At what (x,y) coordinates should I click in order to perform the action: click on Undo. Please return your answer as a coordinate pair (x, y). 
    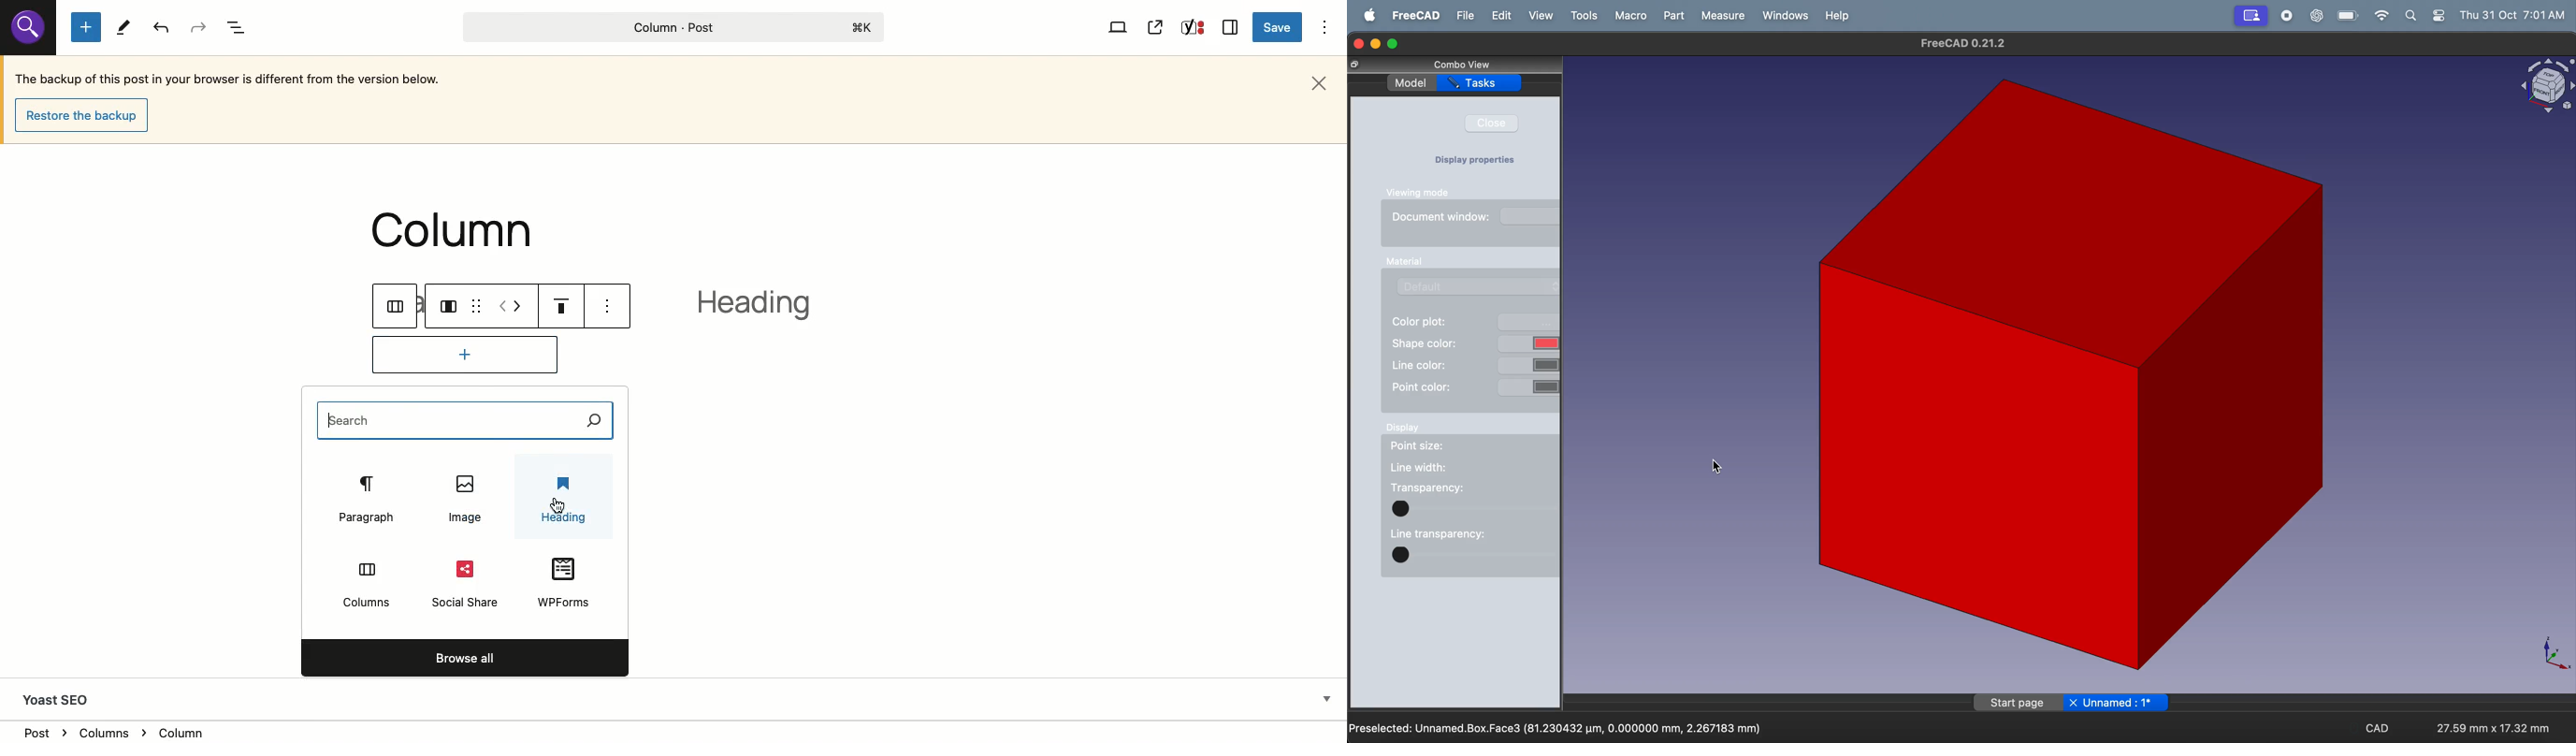
    Looking at the image, I should click on (163, 28).